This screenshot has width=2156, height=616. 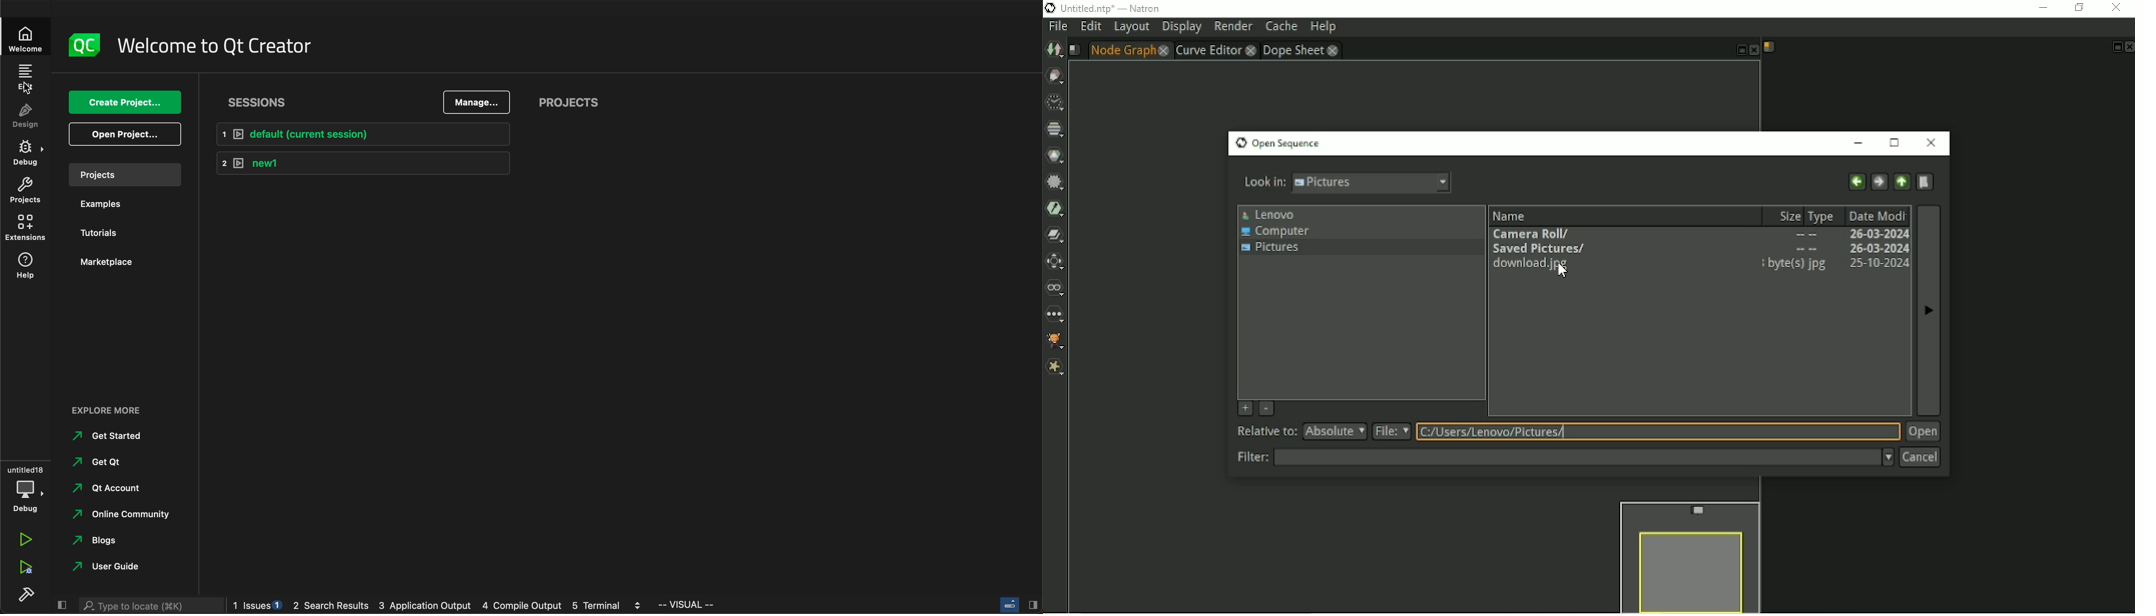 I want to click on 26-03-2024, so click(x=1874, y=248).